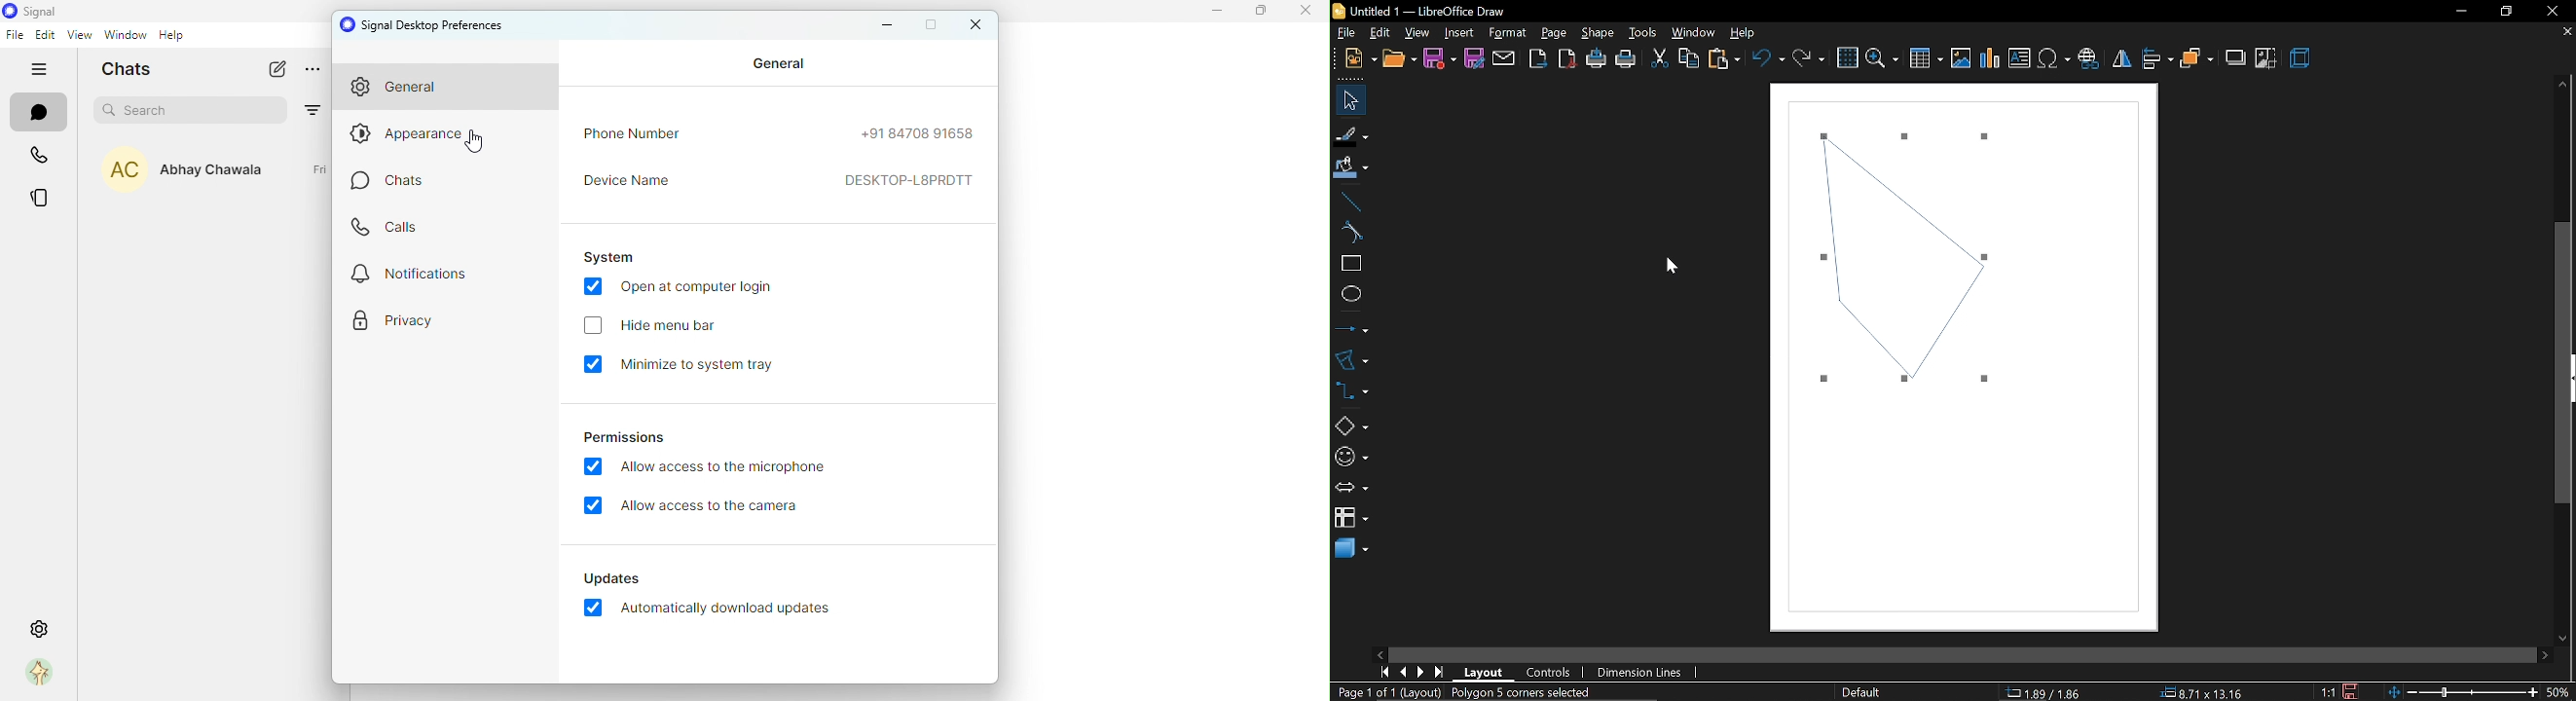 The width and height of the screenshot is (2576, 728). I want to click on settings, so click(36, 630).